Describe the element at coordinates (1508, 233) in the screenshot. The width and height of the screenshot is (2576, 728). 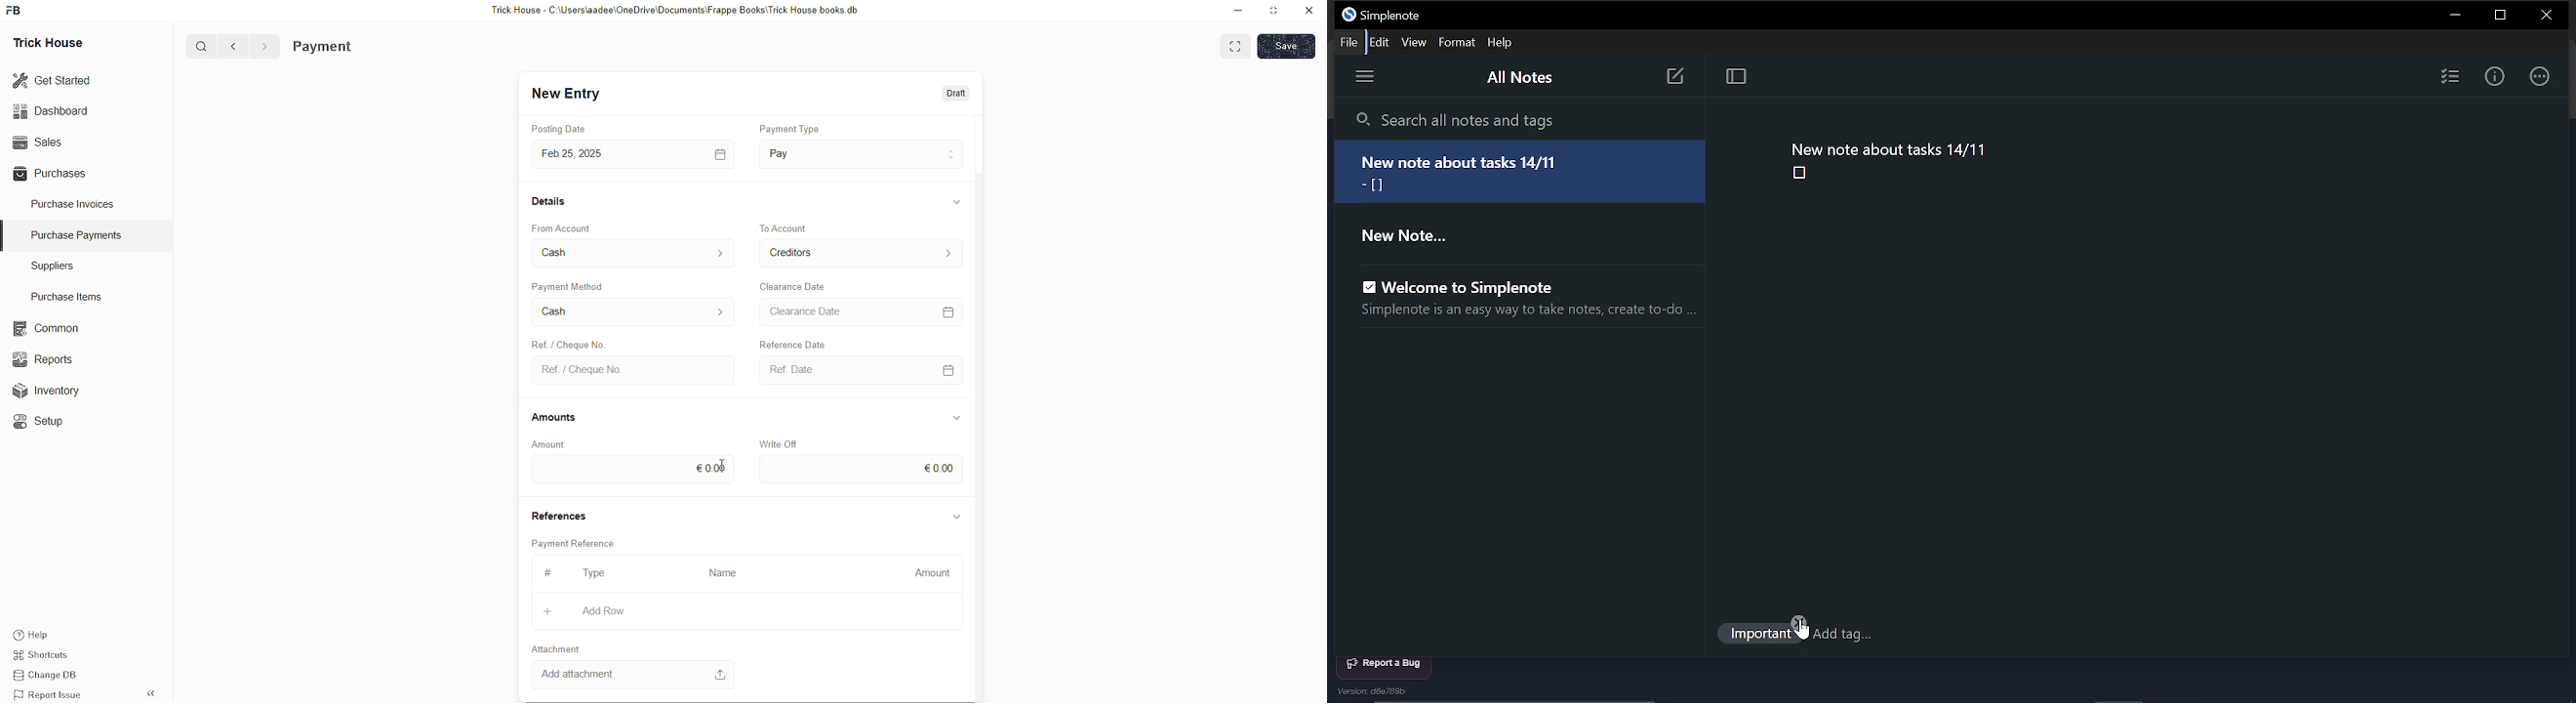
I see `"New note"` at that location.